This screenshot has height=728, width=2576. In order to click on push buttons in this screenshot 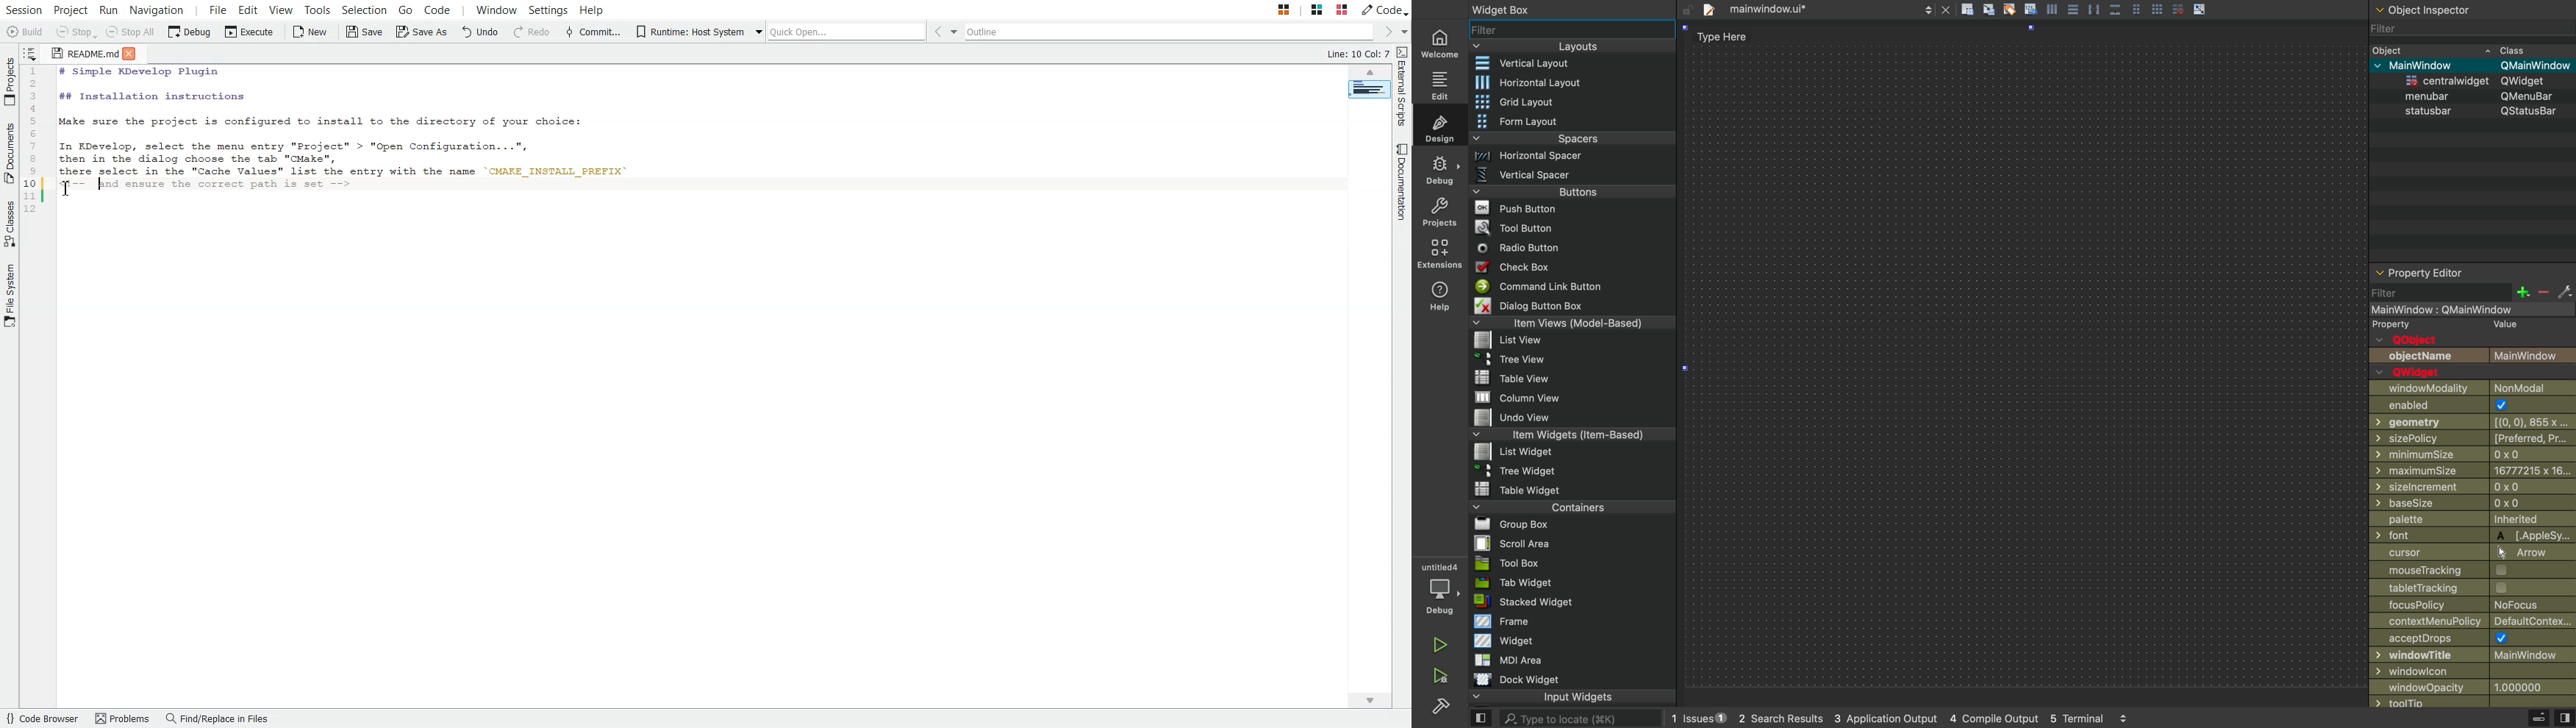, I will do `click(1573, 207)`.